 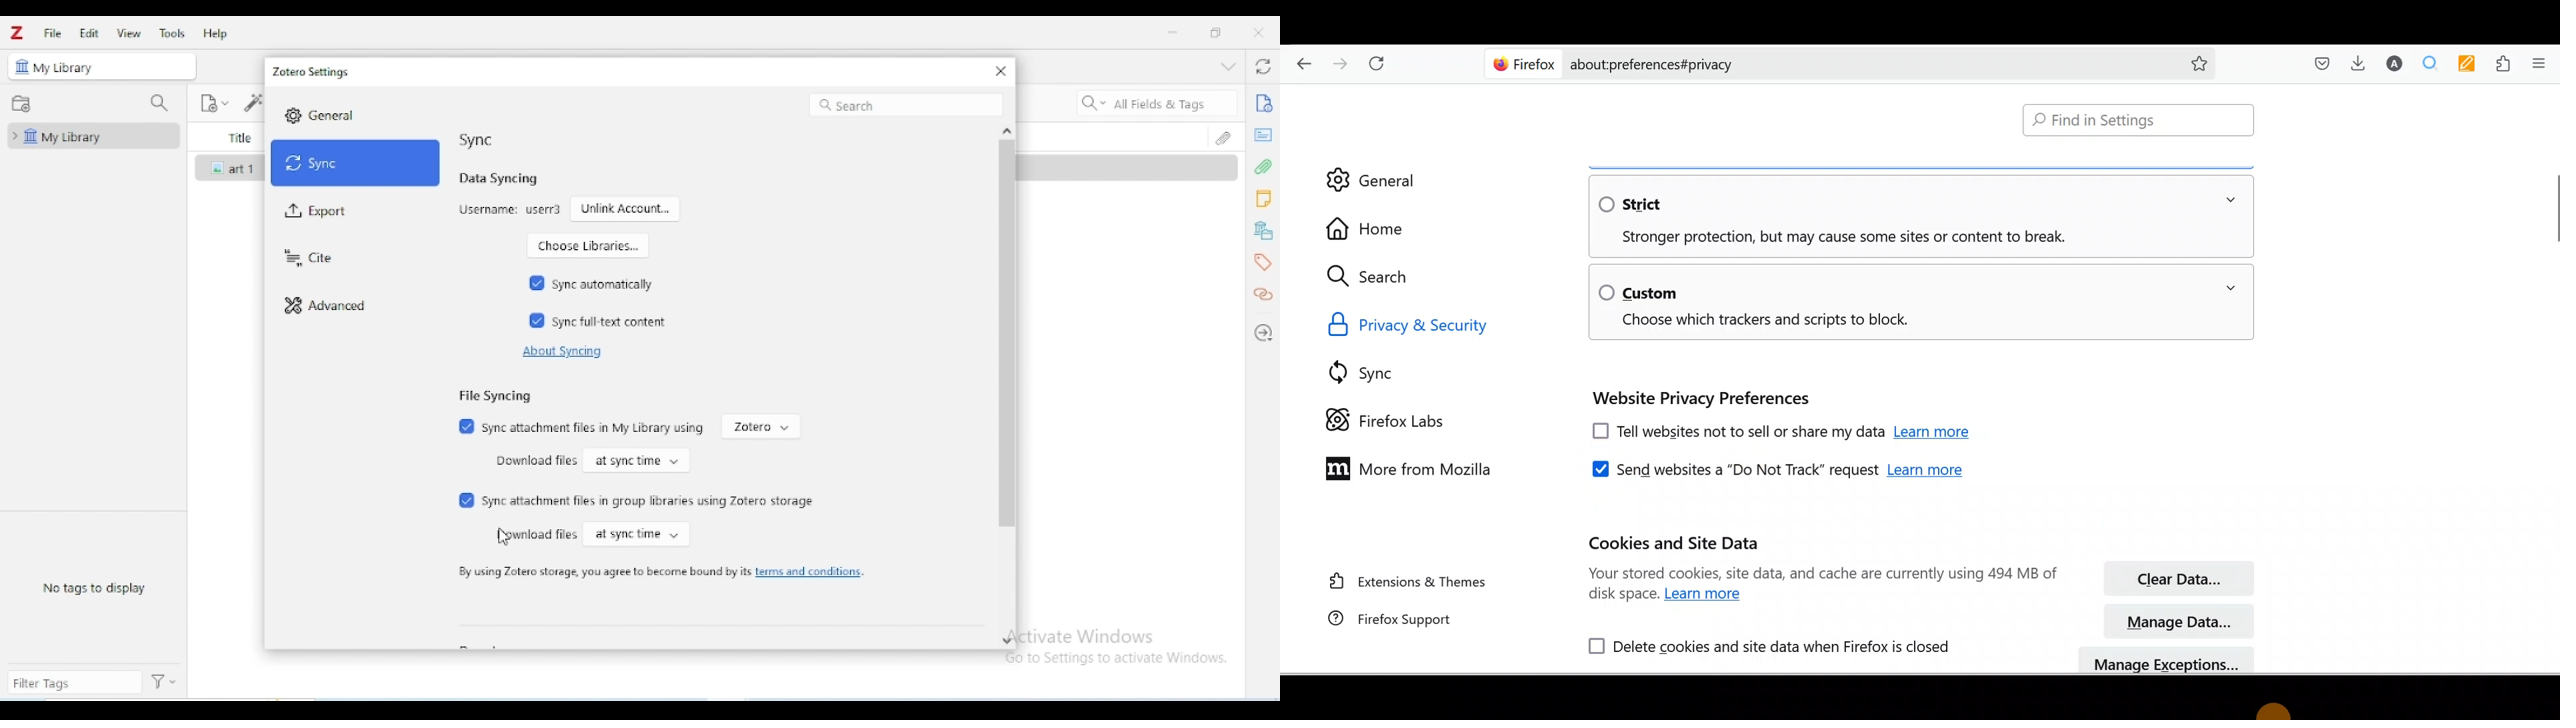 What do you see at coordinates (171, 33) in the screenshot?
I see `tools` at bounding box center [171, 33].